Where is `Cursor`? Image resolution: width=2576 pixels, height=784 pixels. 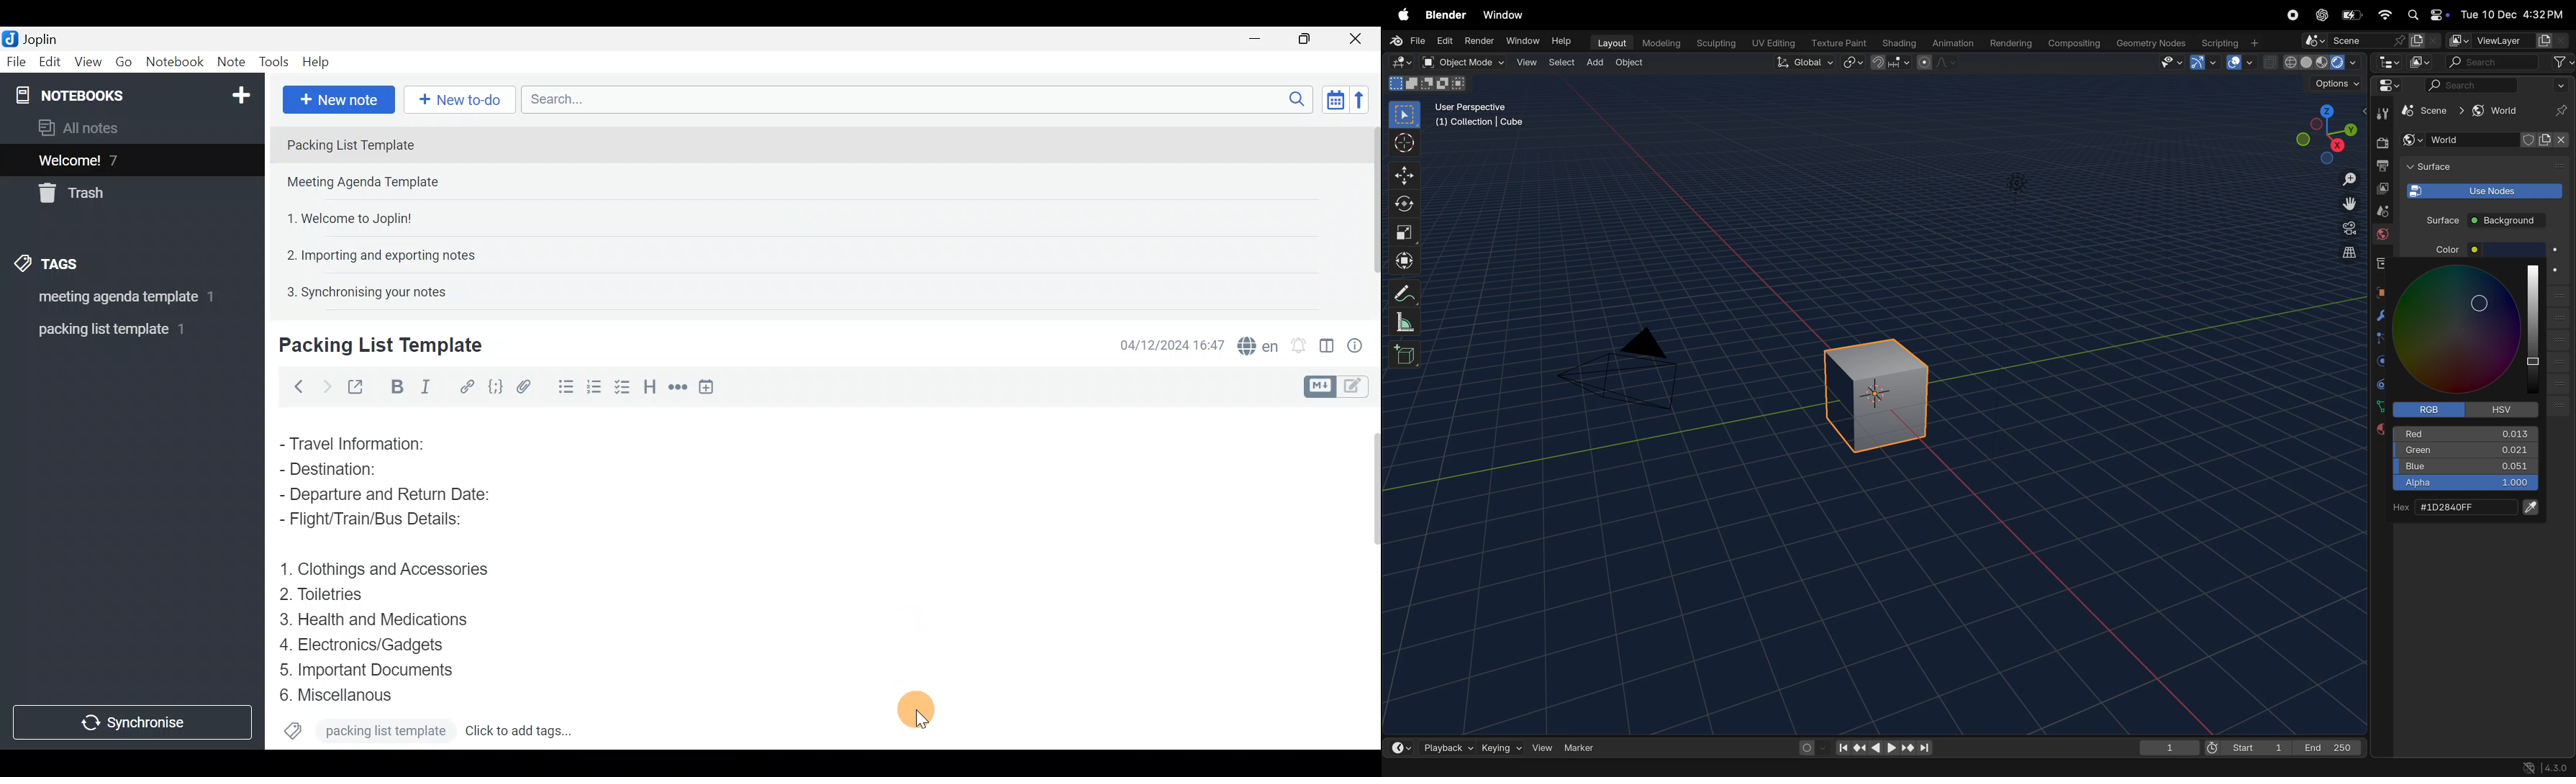 Cursor is located at coordinates (910, 709).